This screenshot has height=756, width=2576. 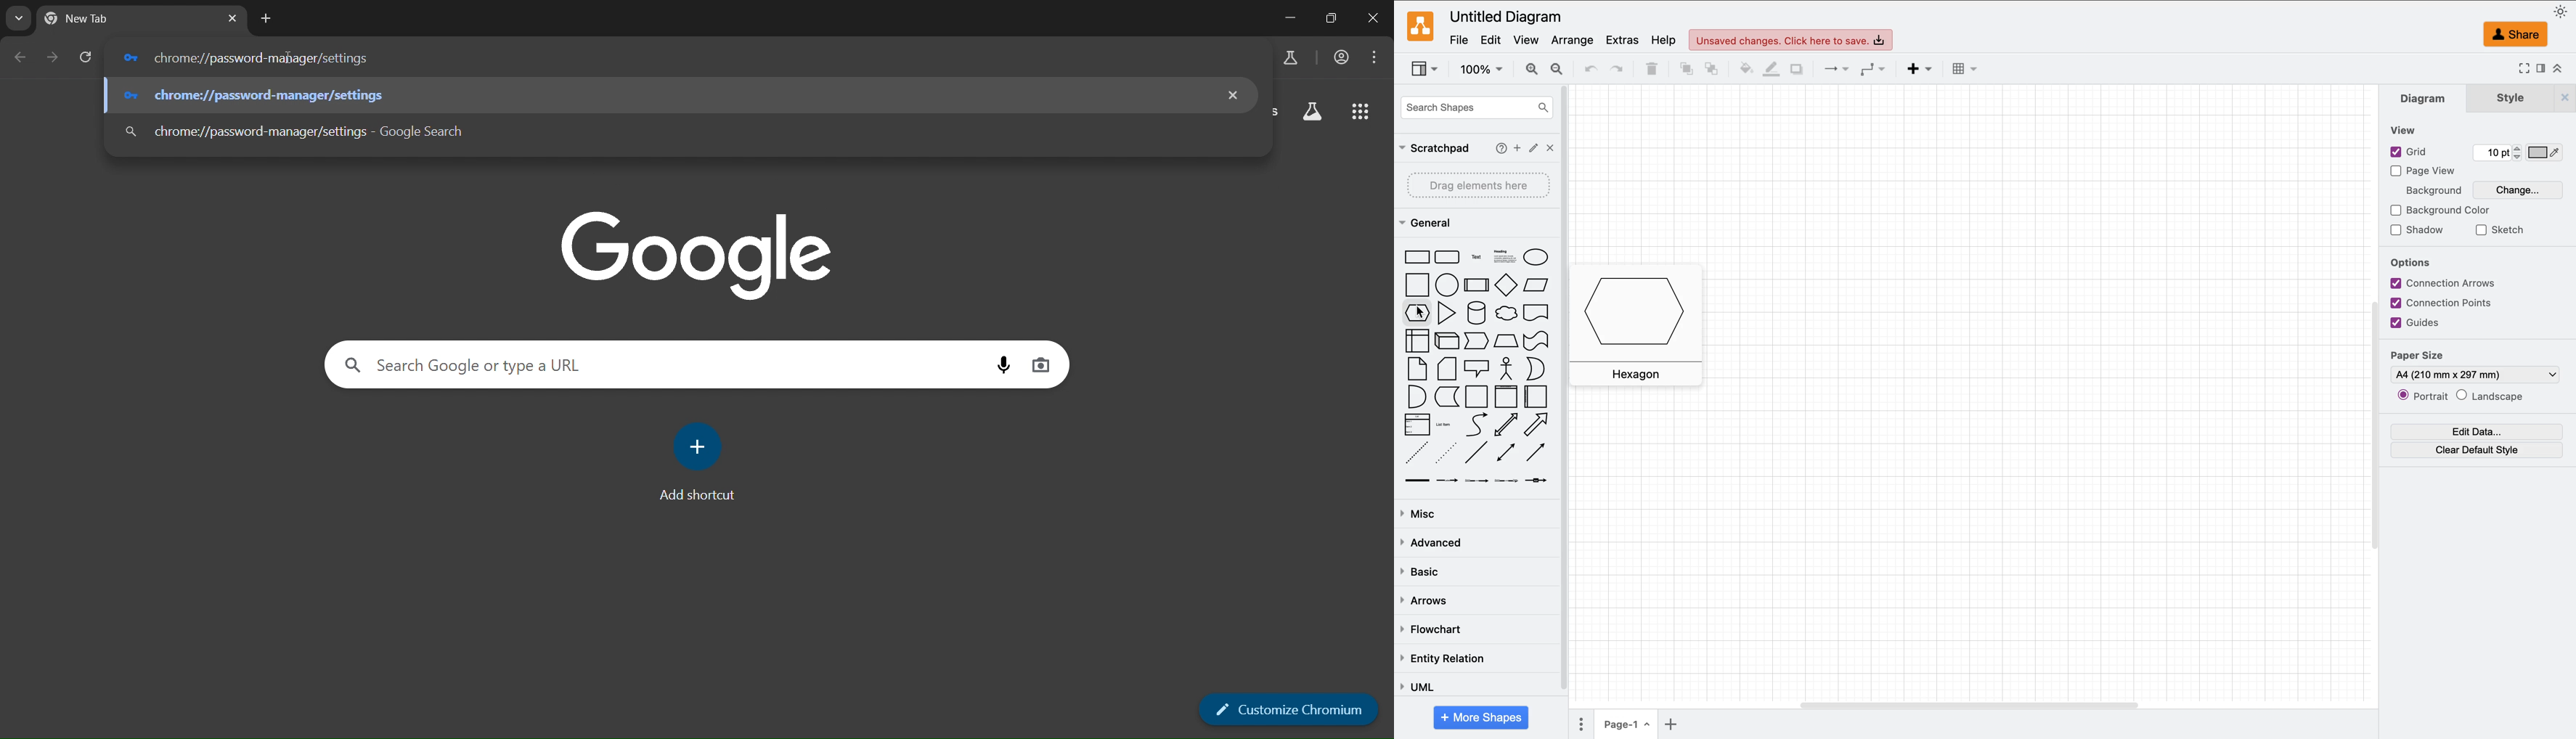 I want to click on directional arrow, so click(x=1536, y=425).